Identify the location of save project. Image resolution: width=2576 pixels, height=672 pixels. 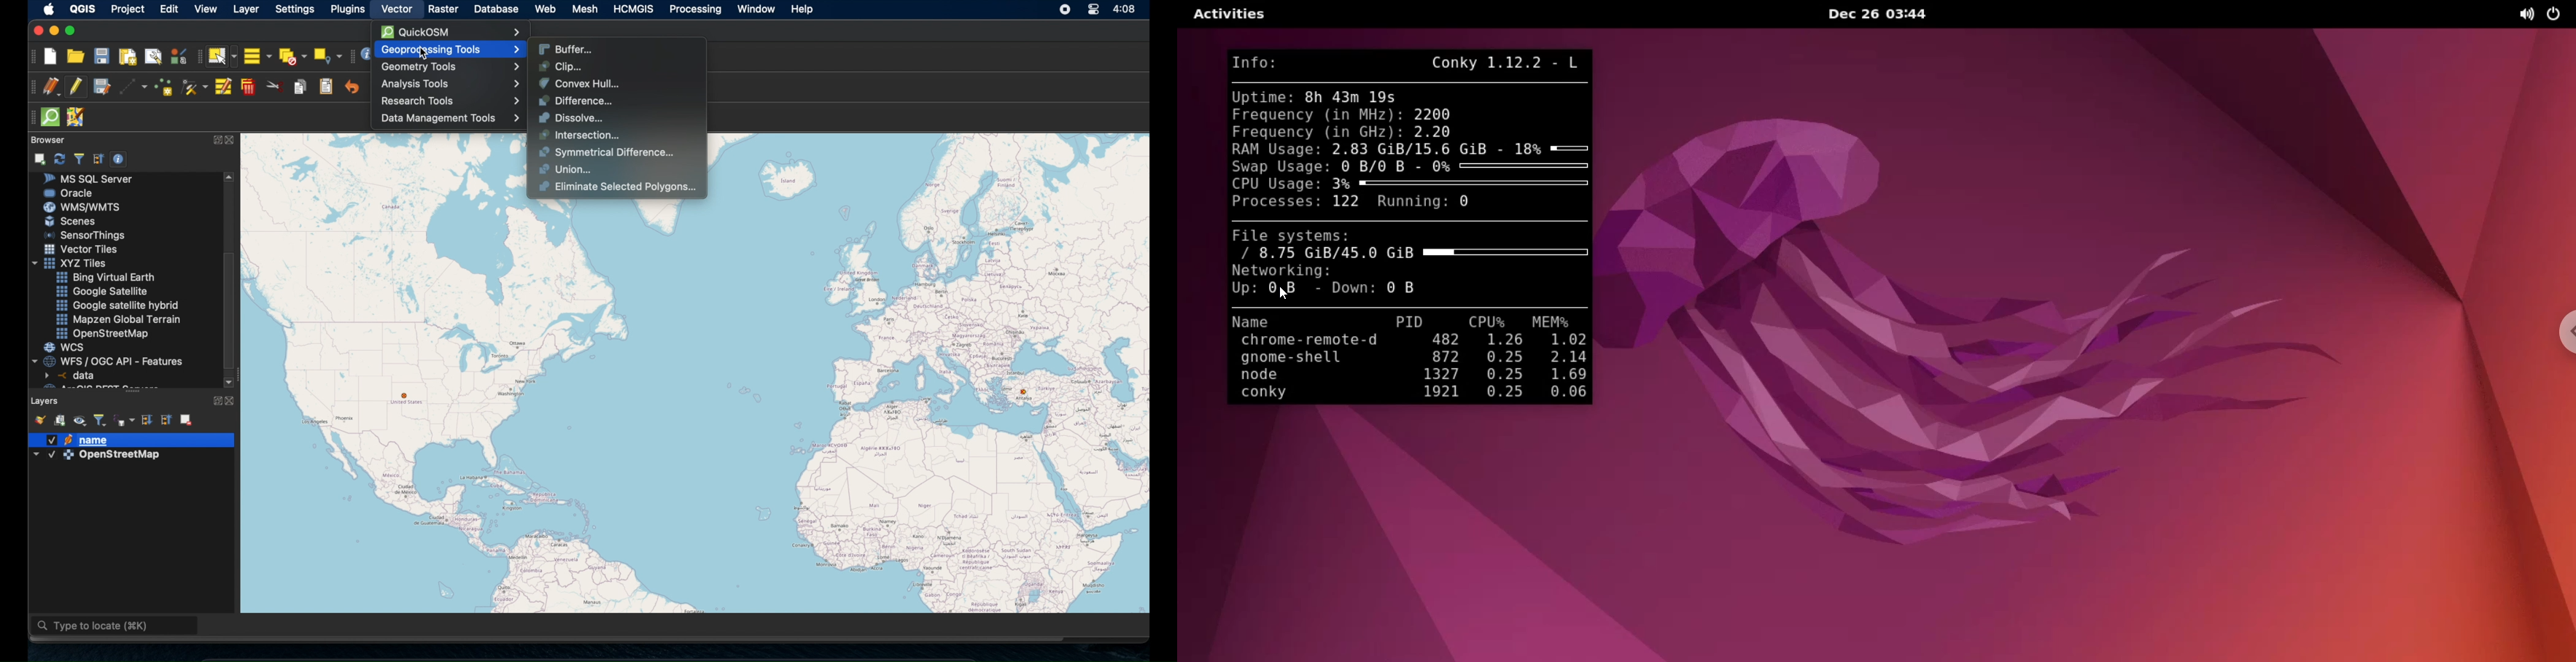
(102, 58).